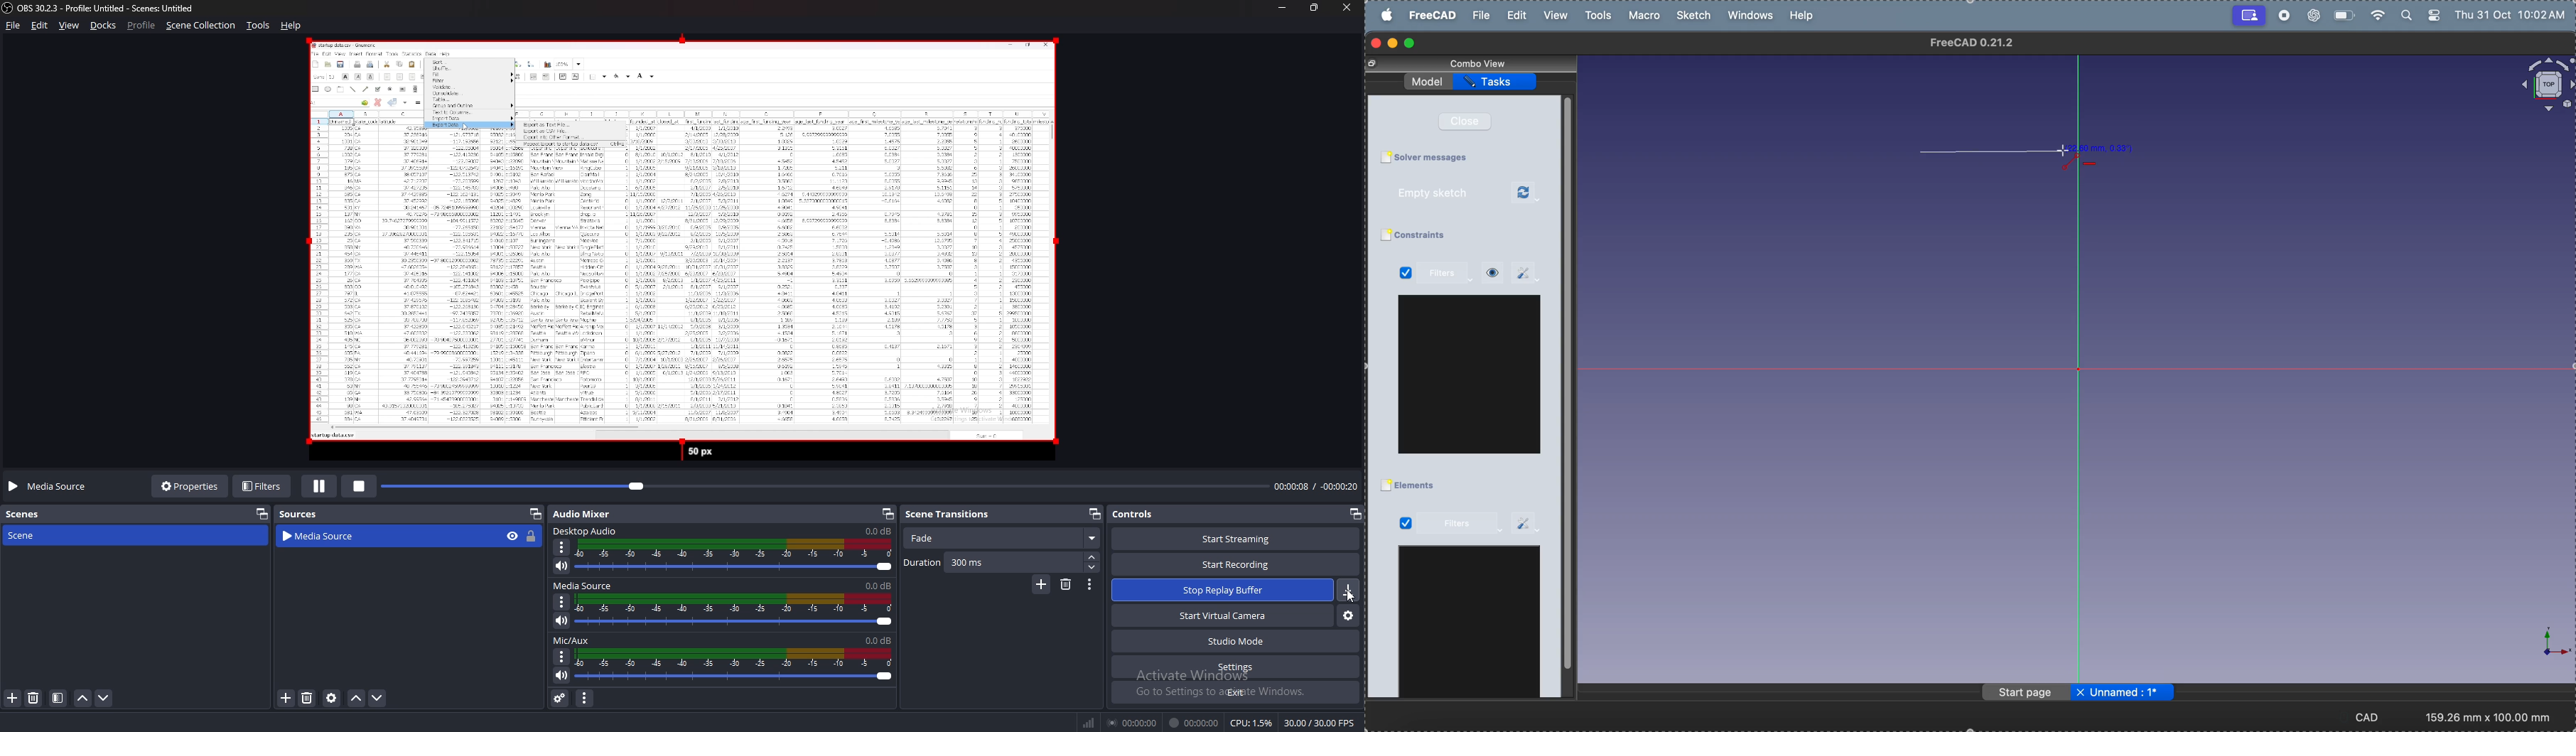 The image size is (2576, 756). Describe the element at coordinates (1315, 486) in the screenshot. I see `00:00:05 / -00:00:23` at that location.